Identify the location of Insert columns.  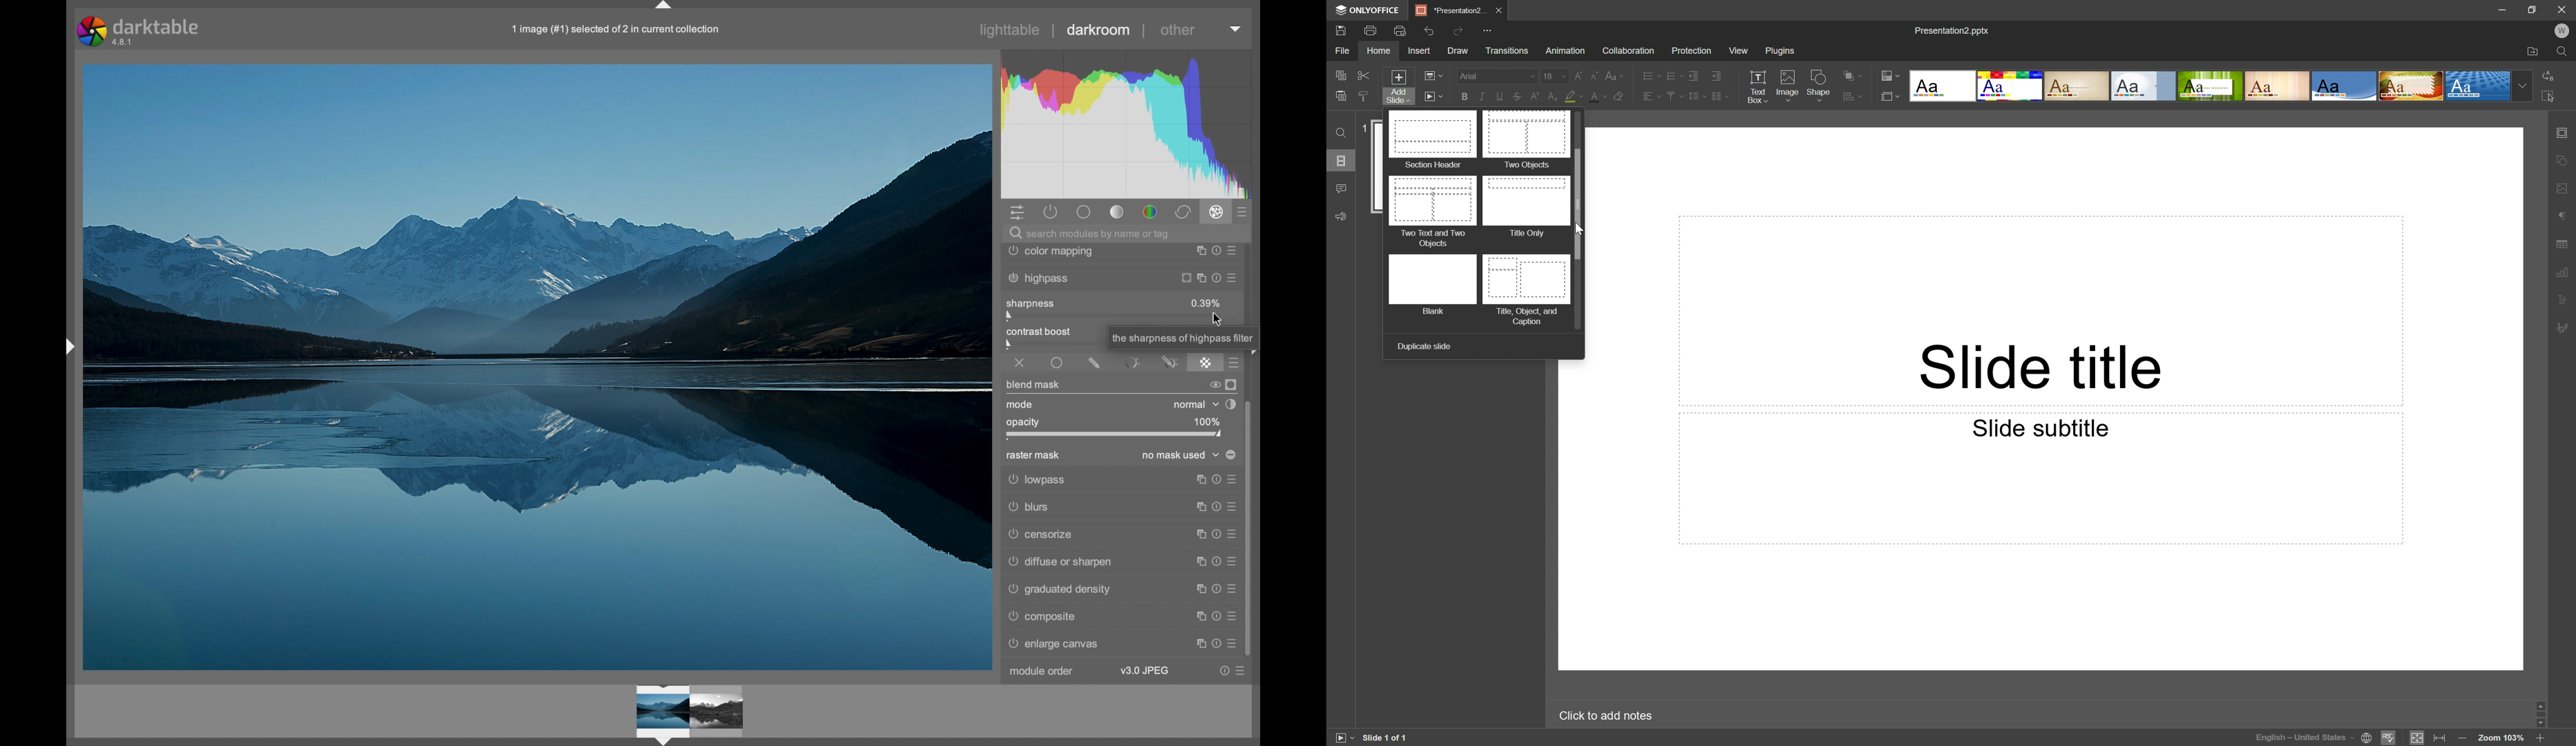
(1720, 97).